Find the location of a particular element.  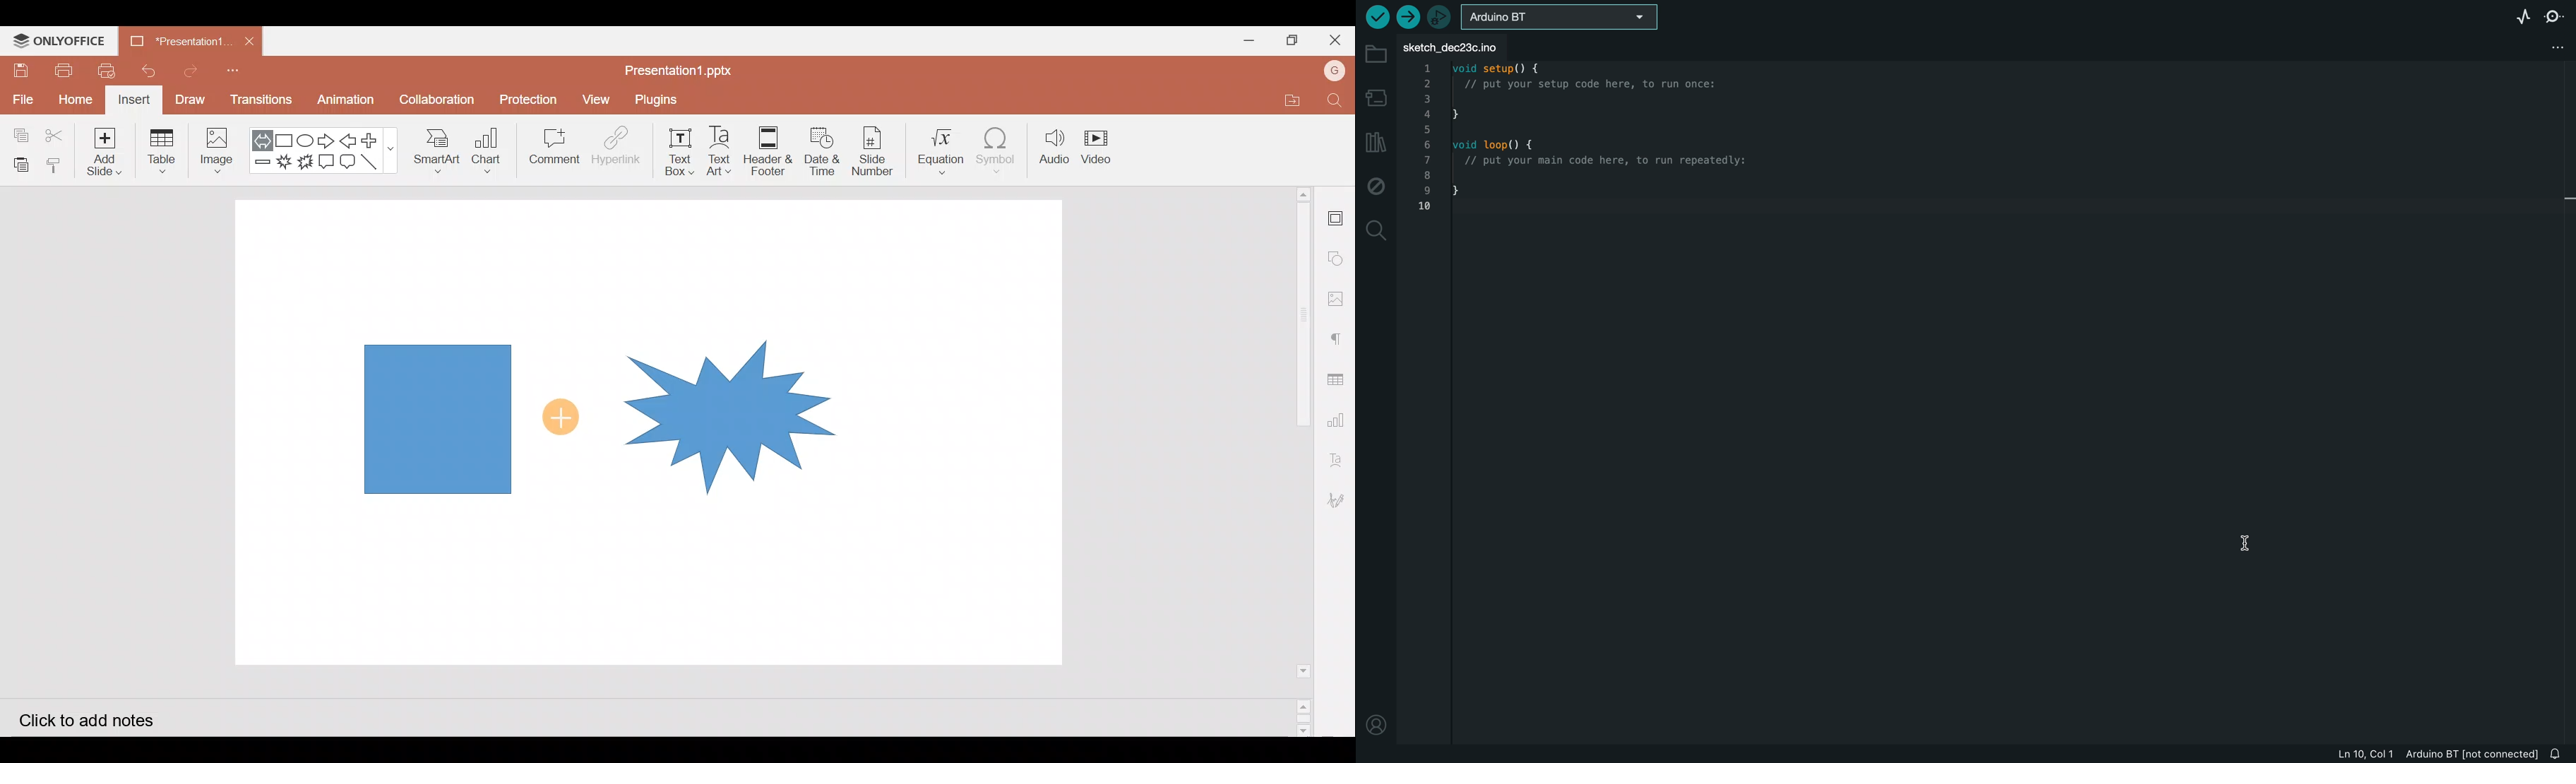

View is located at coordinates (595, 100).